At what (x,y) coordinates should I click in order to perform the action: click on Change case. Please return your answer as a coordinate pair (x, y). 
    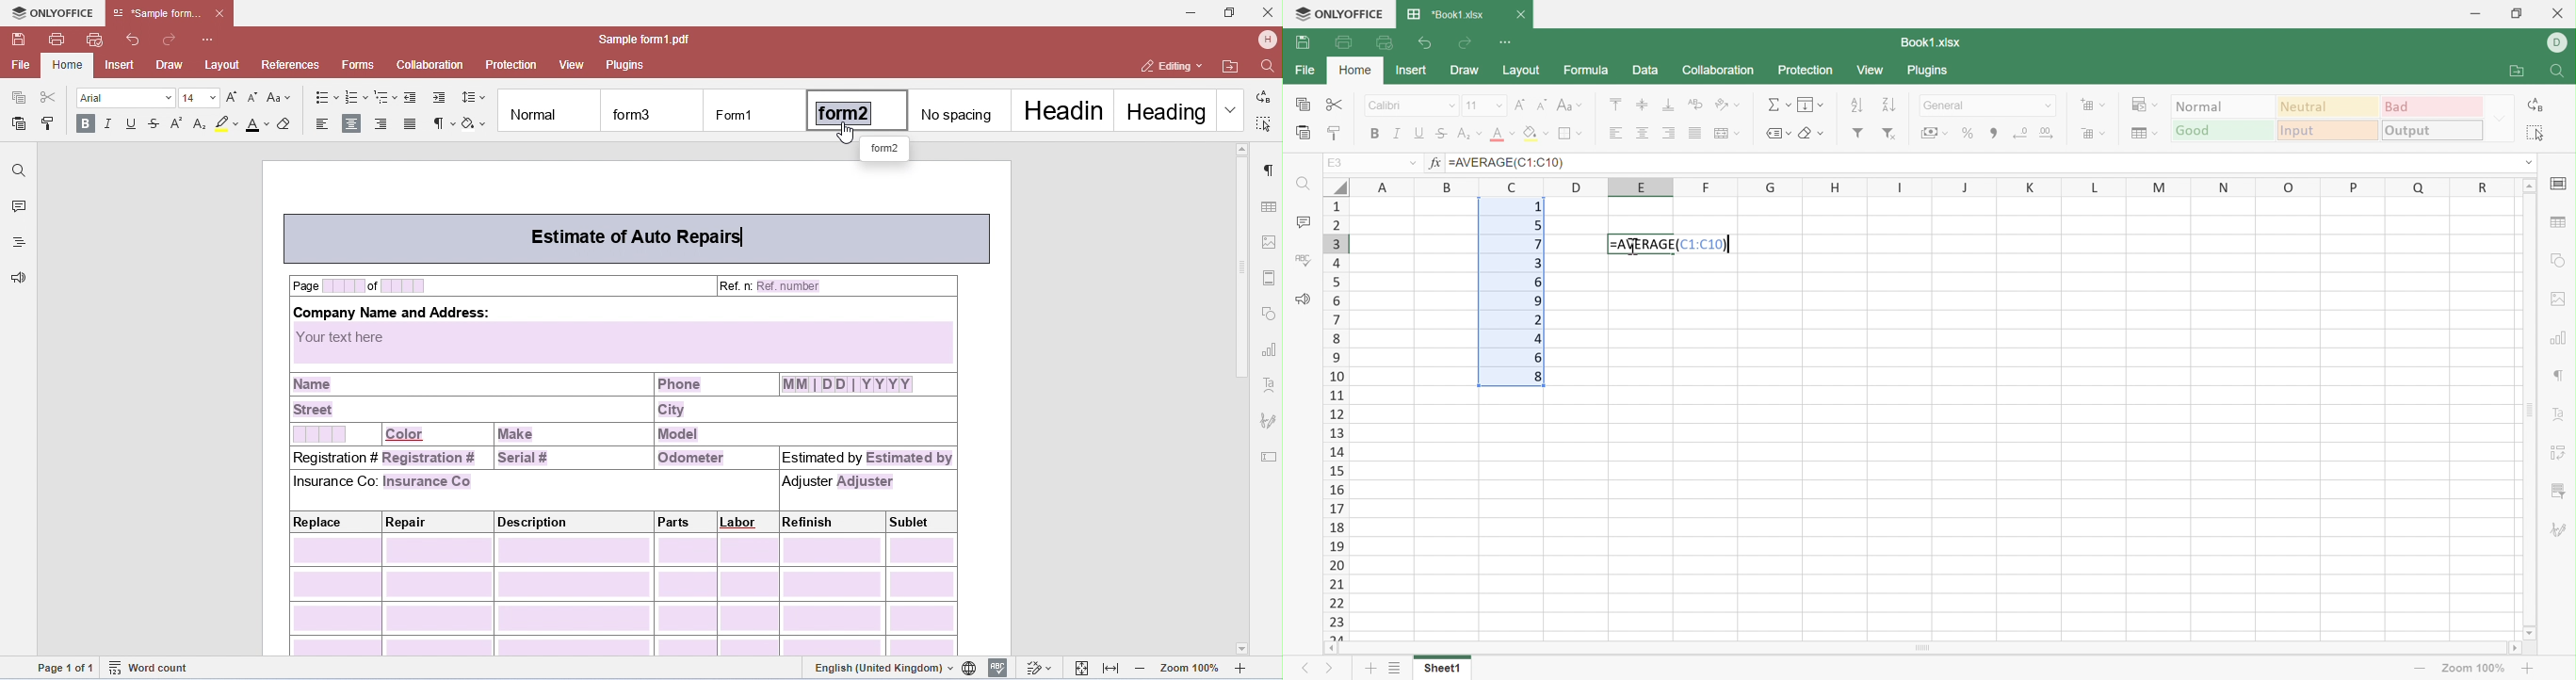
    Looking at the image, I should click on (1571, 107).